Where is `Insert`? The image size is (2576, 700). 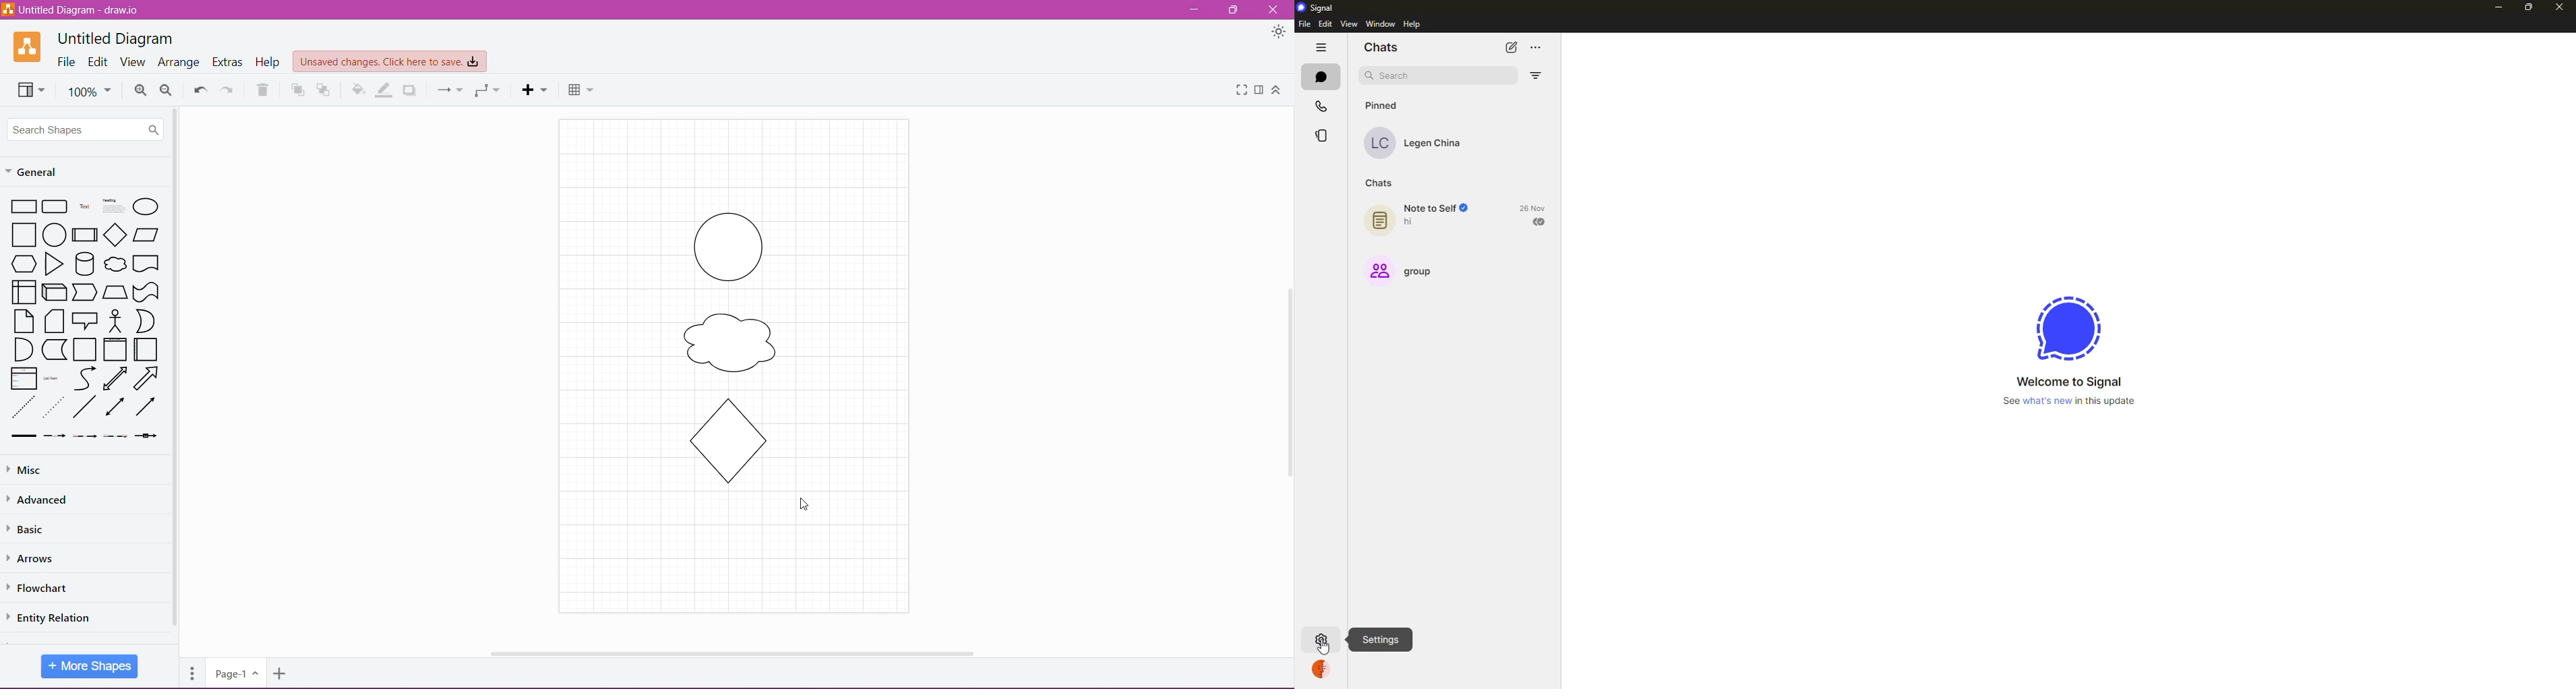
Insert is located at coordinates (535, 90).